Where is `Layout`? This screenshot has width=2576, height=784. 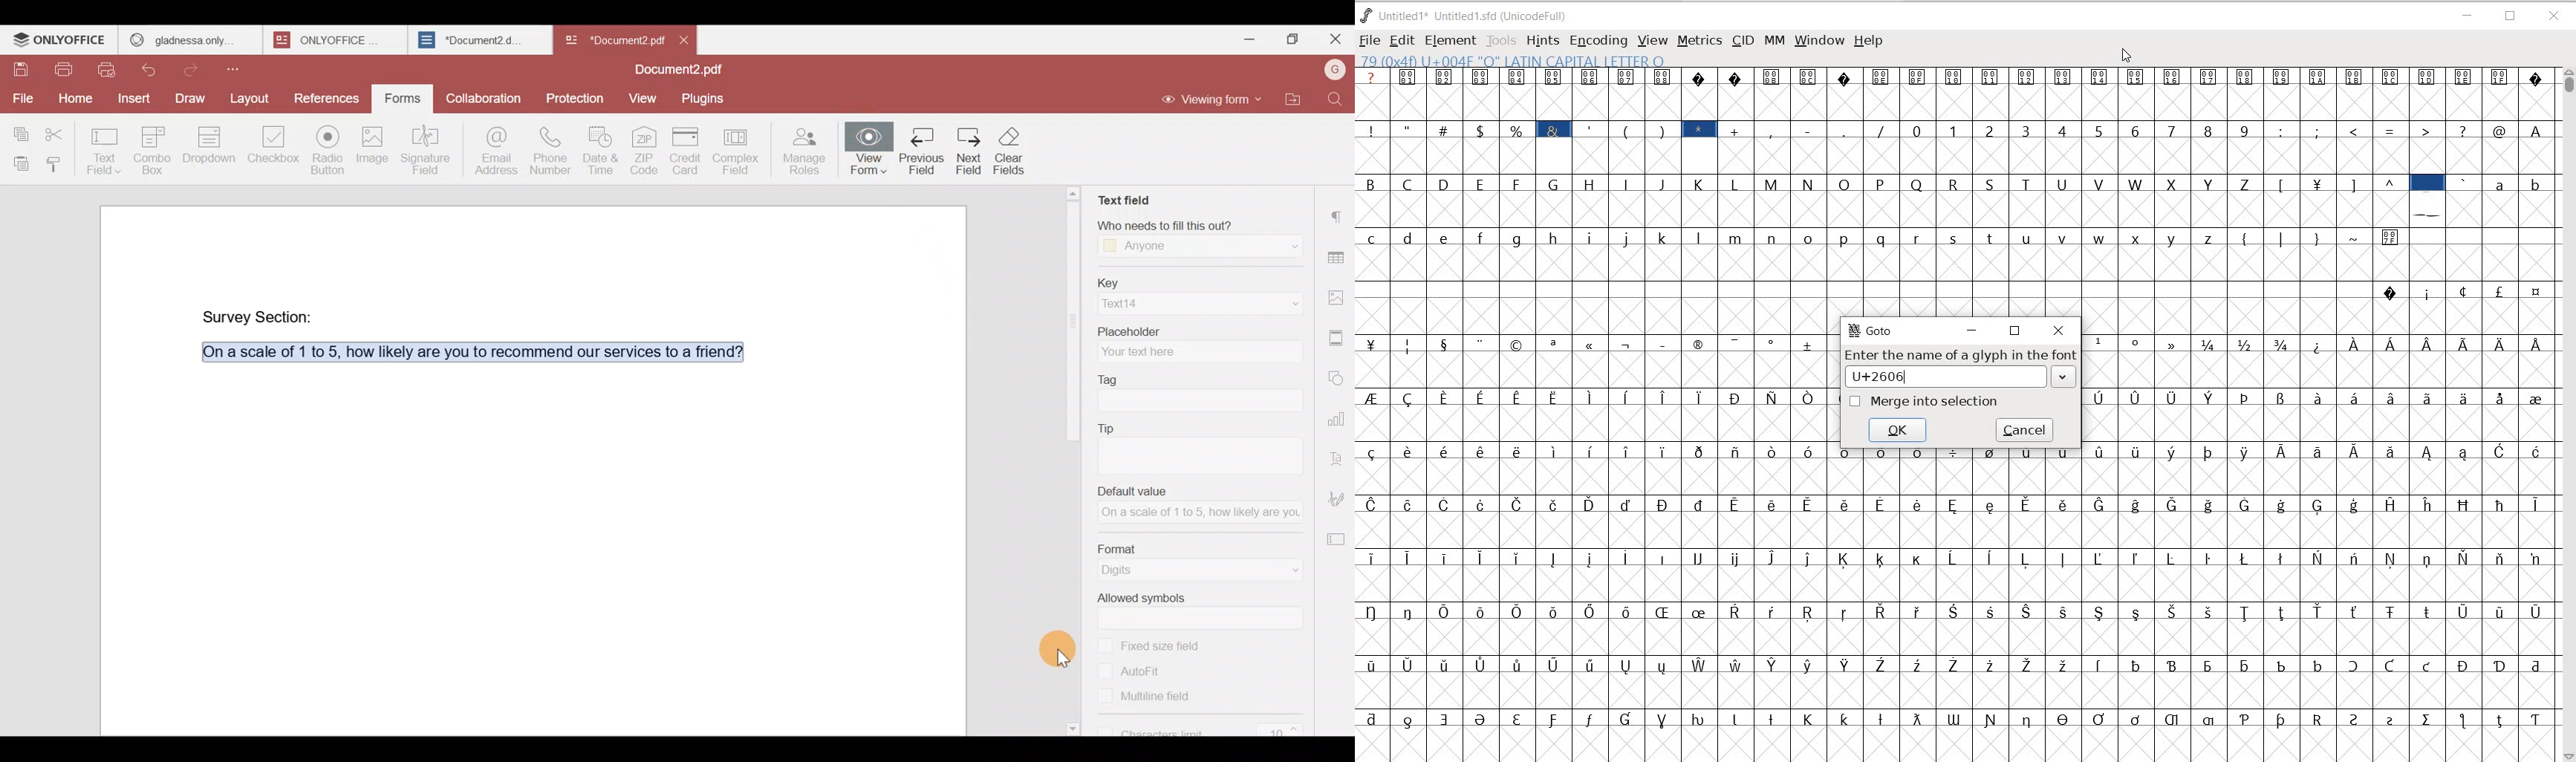 Layout is located at coordinates (251, 95).